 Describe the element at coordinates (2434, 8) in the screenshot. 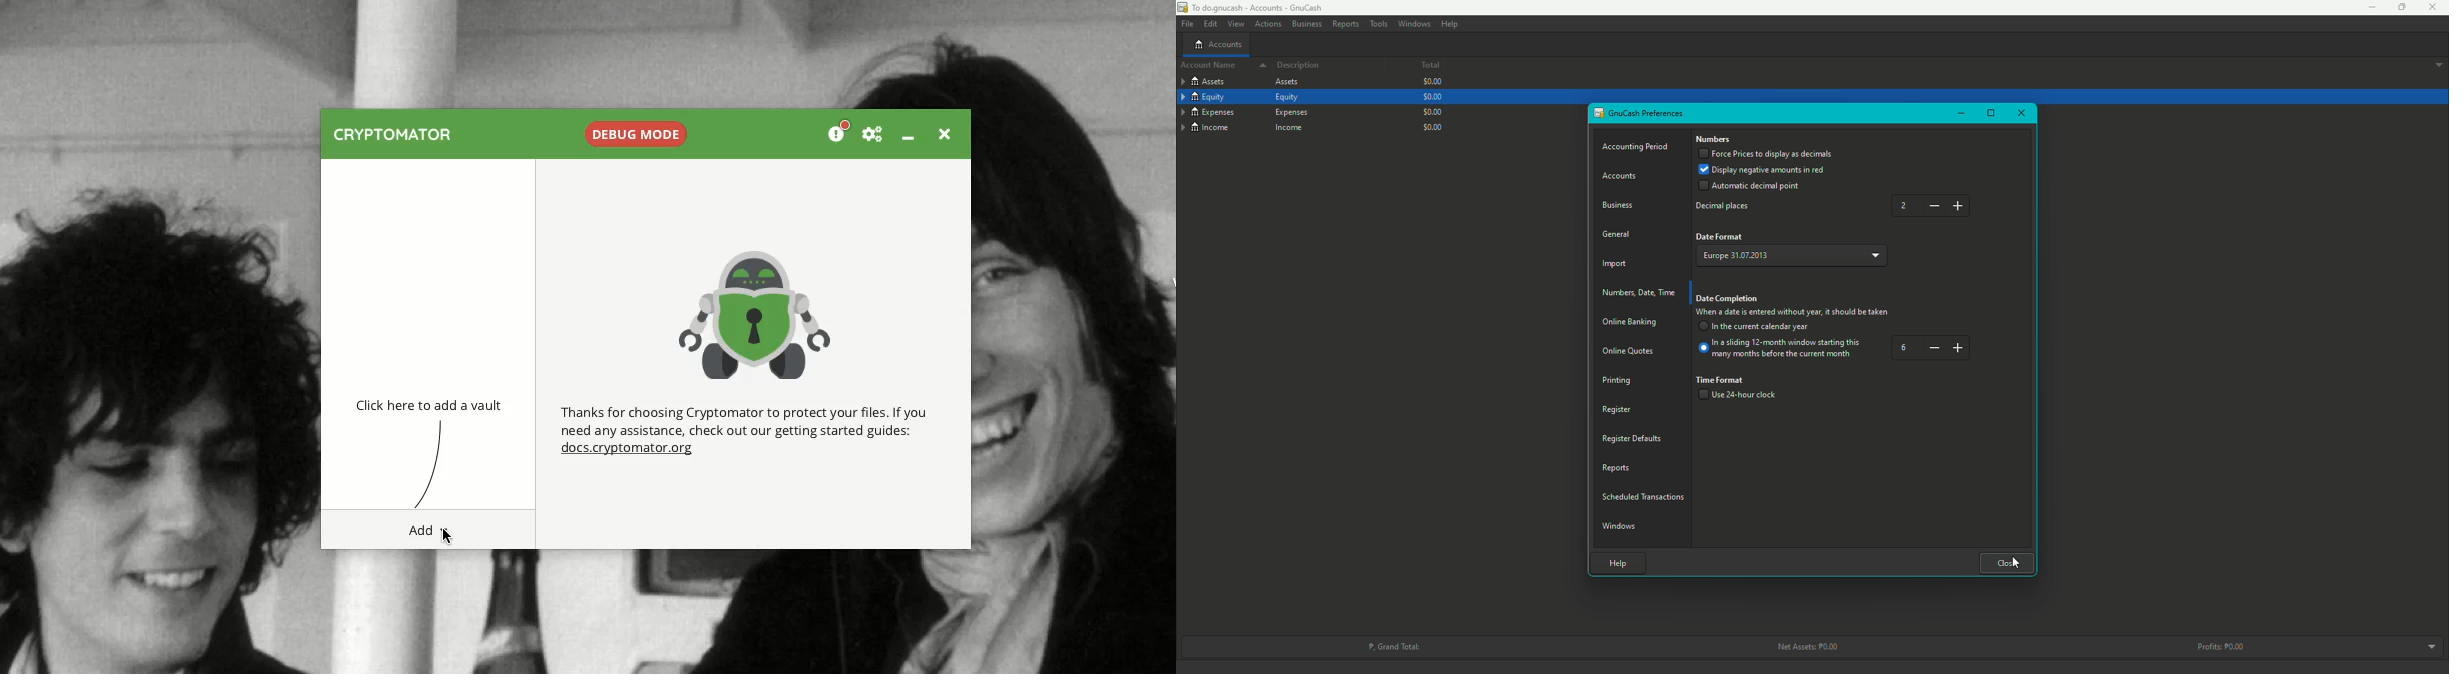

I see `Close` at that location.